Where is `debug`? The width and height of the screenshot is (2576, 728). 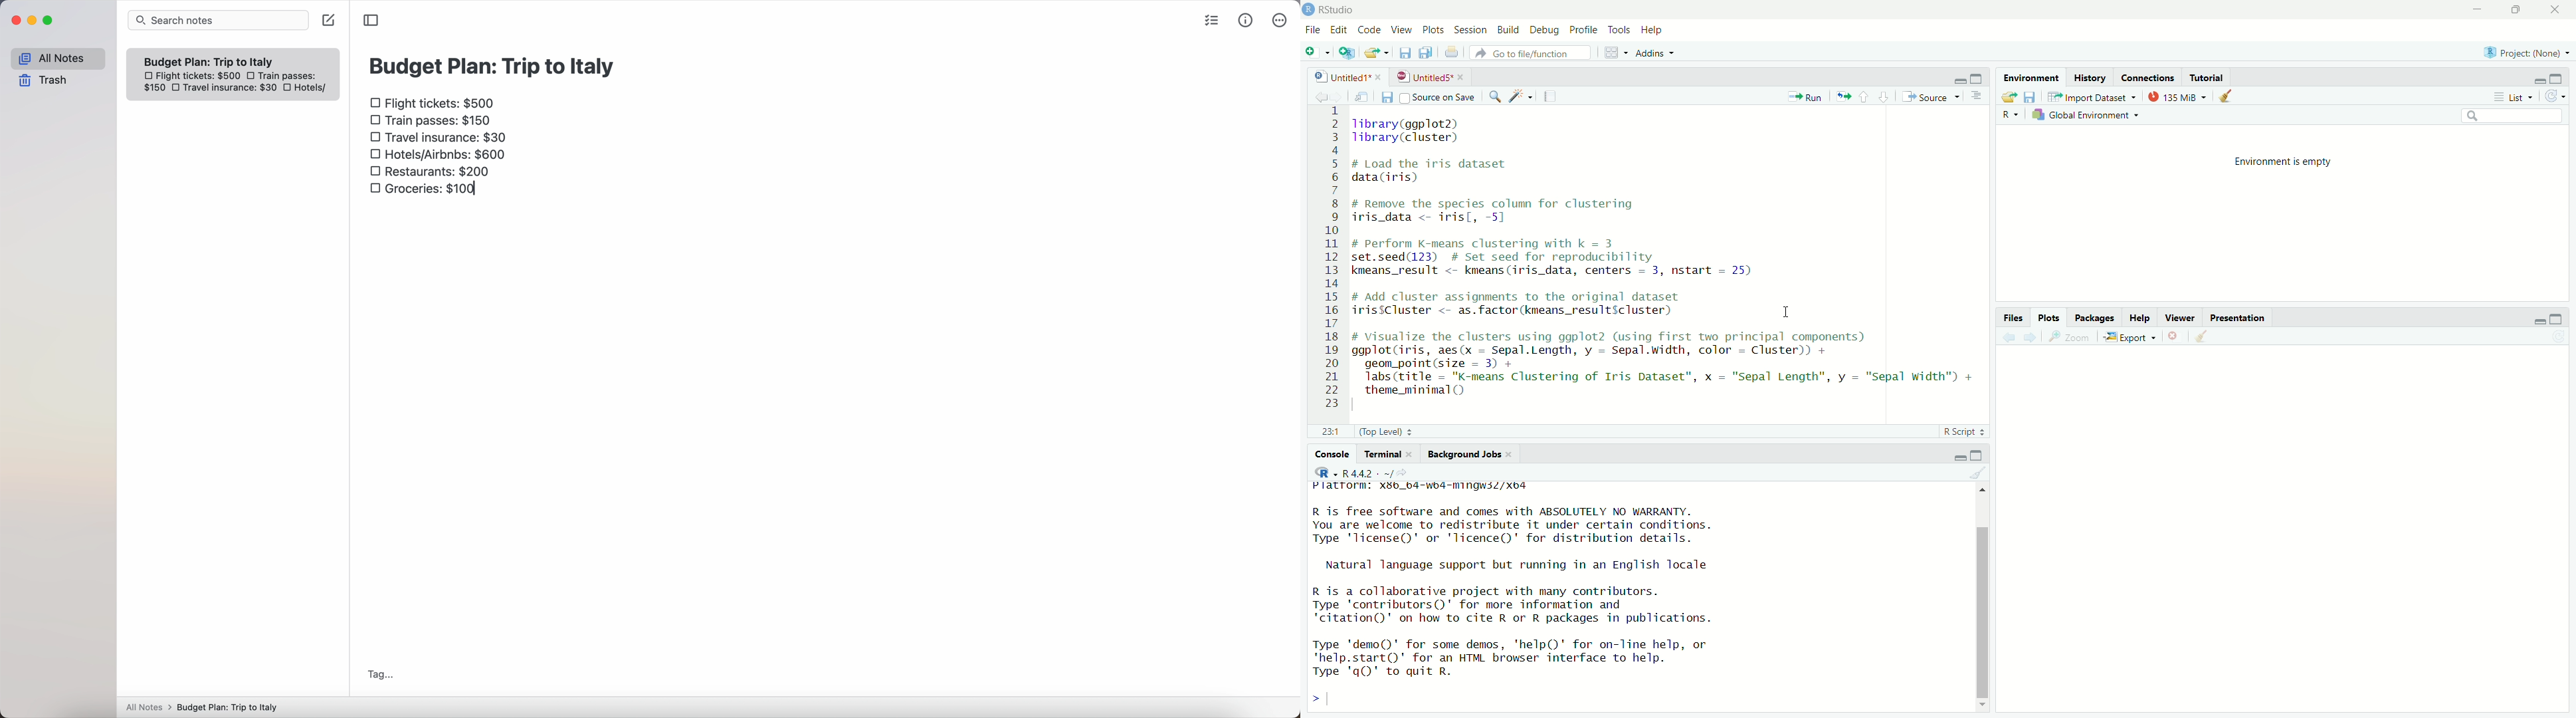 debug is located at coordinates (1545, 31).